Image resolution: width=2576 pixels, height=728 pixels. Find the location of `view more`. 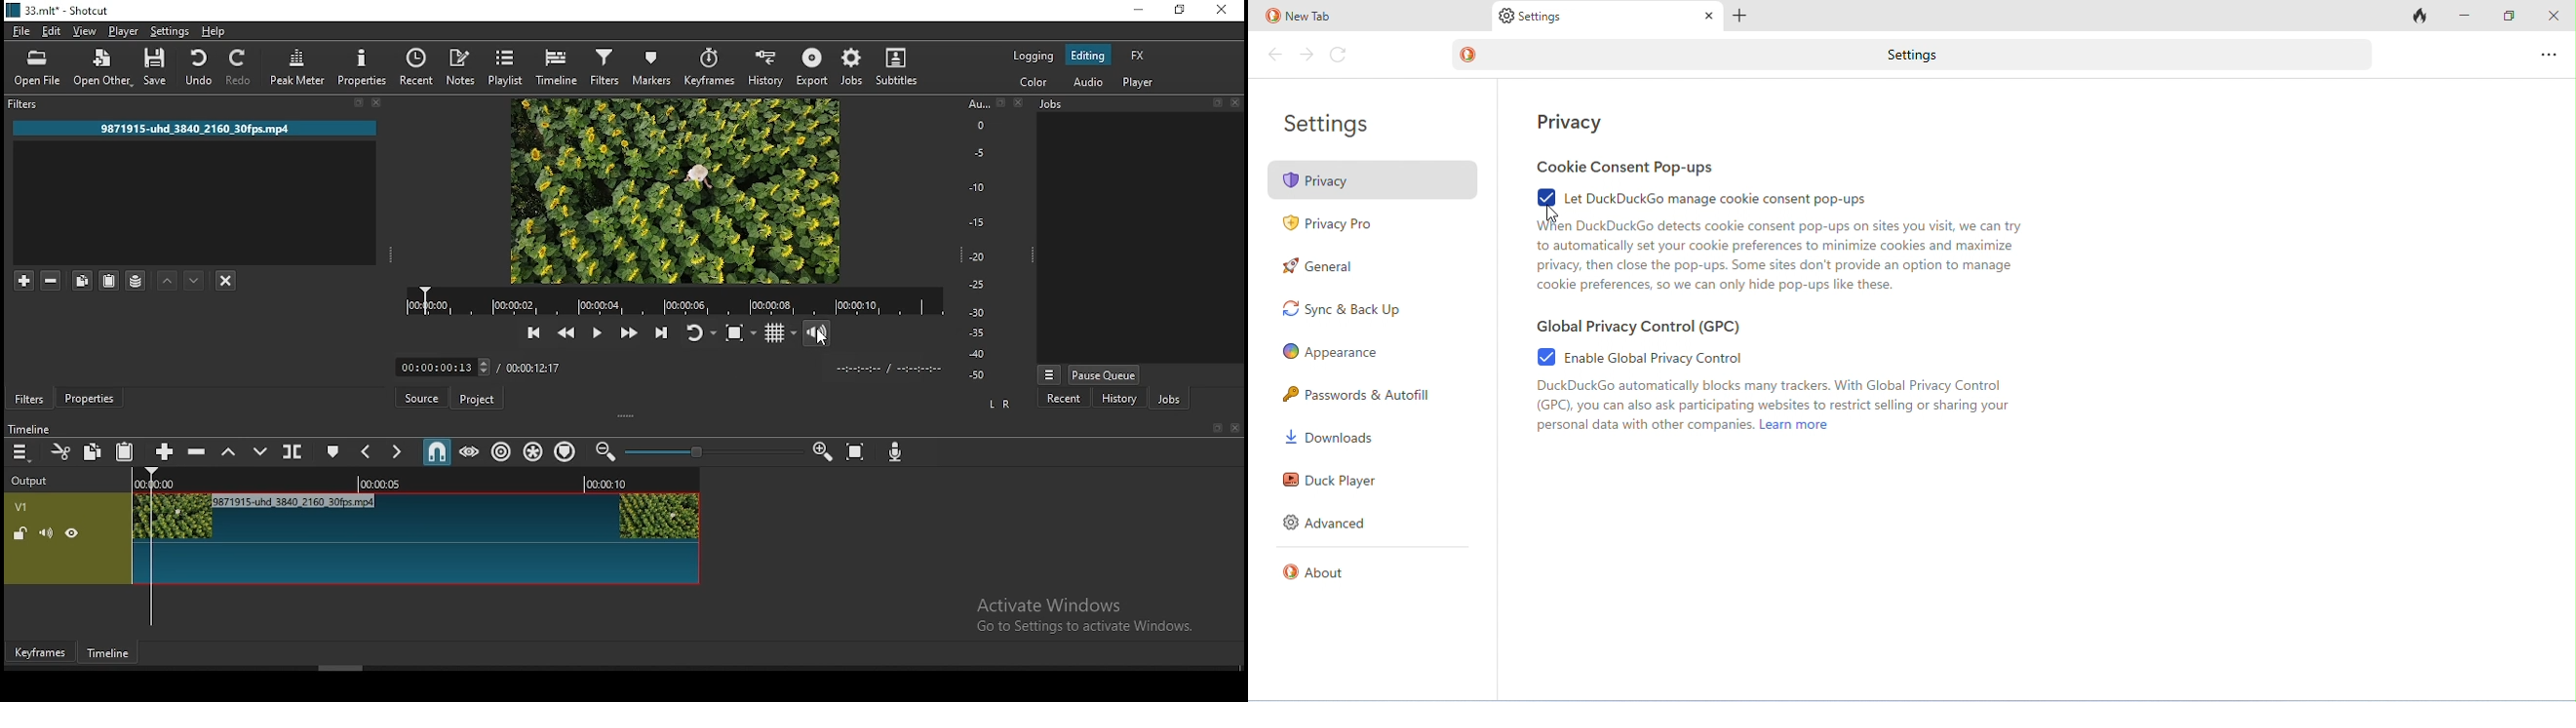

view more is located at coordinates (1050, 372).